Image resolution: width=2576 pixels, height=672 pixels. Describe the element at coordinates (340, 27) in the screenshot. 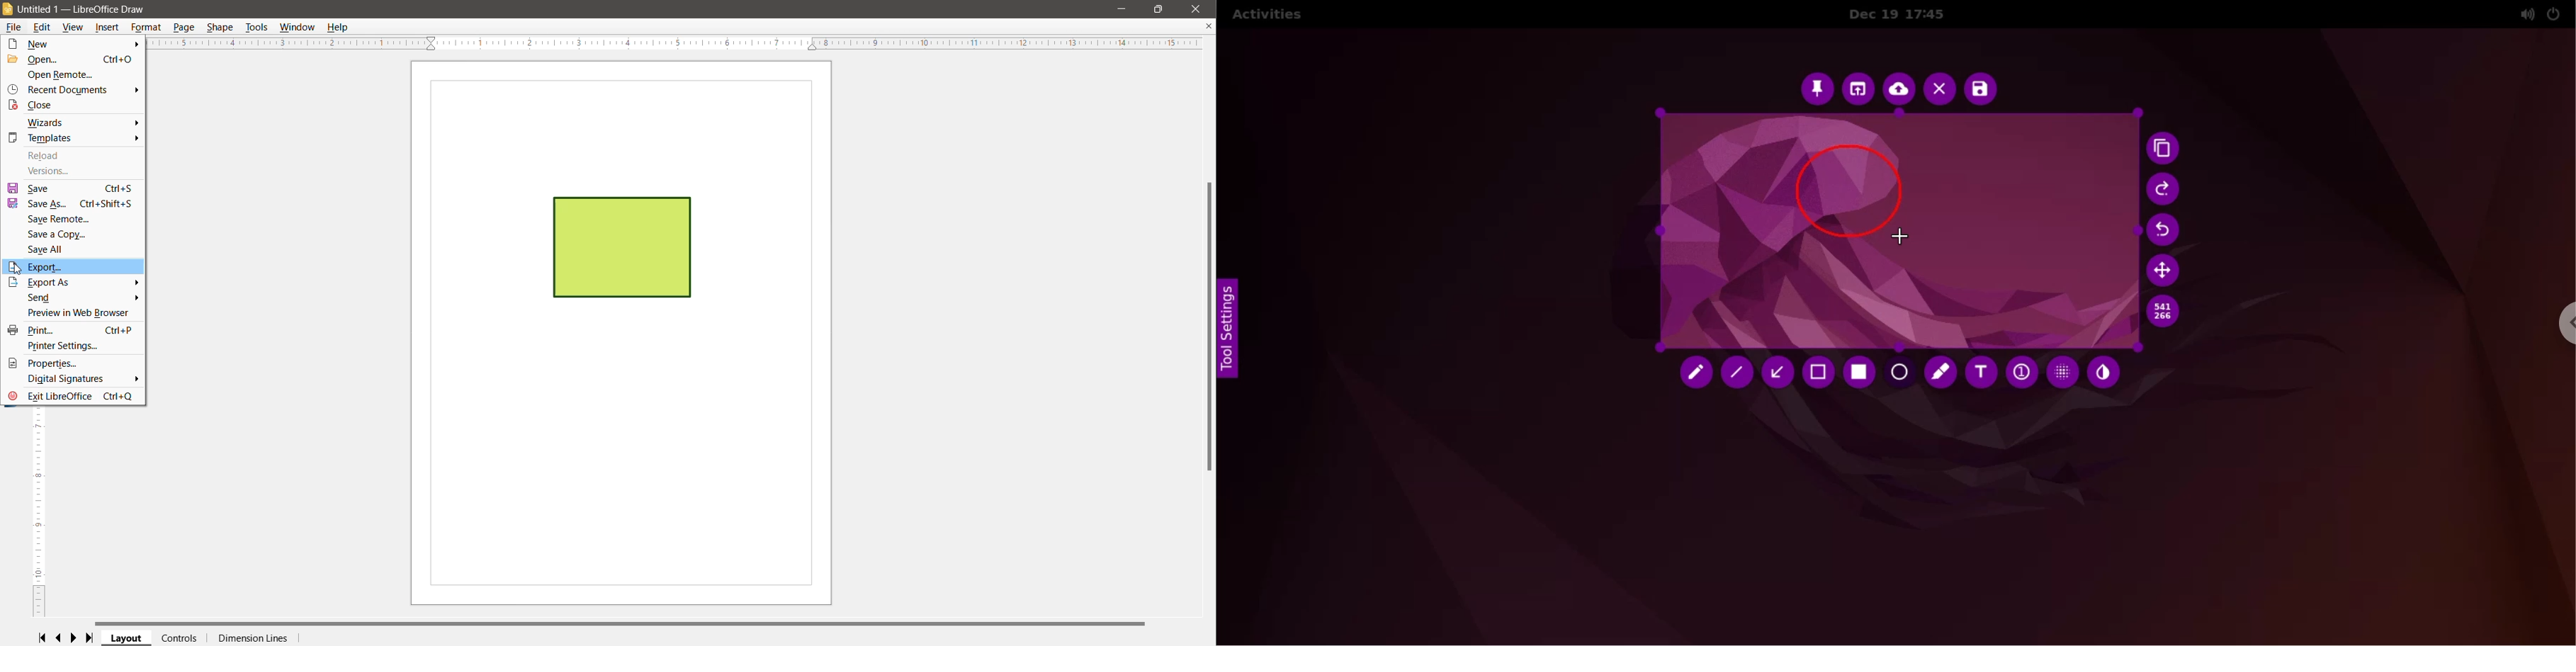

I see `Help` at that location.